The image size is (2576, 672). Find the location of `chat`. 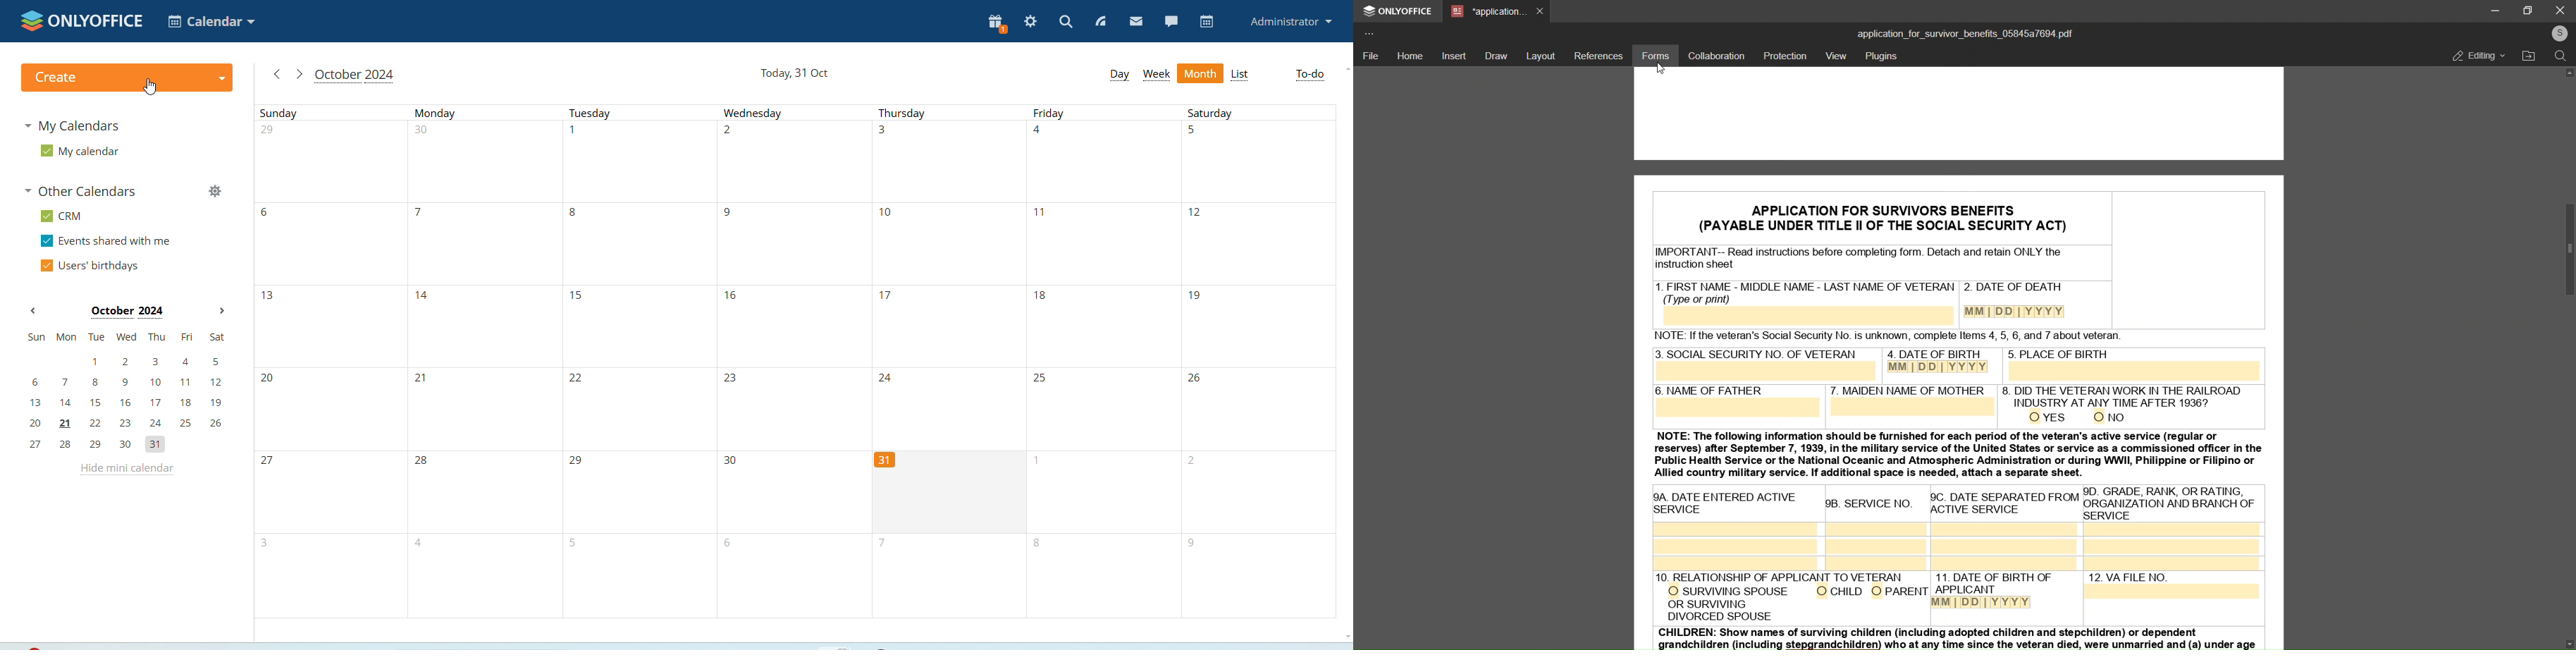

chat is located at coordinates (1173, 20).